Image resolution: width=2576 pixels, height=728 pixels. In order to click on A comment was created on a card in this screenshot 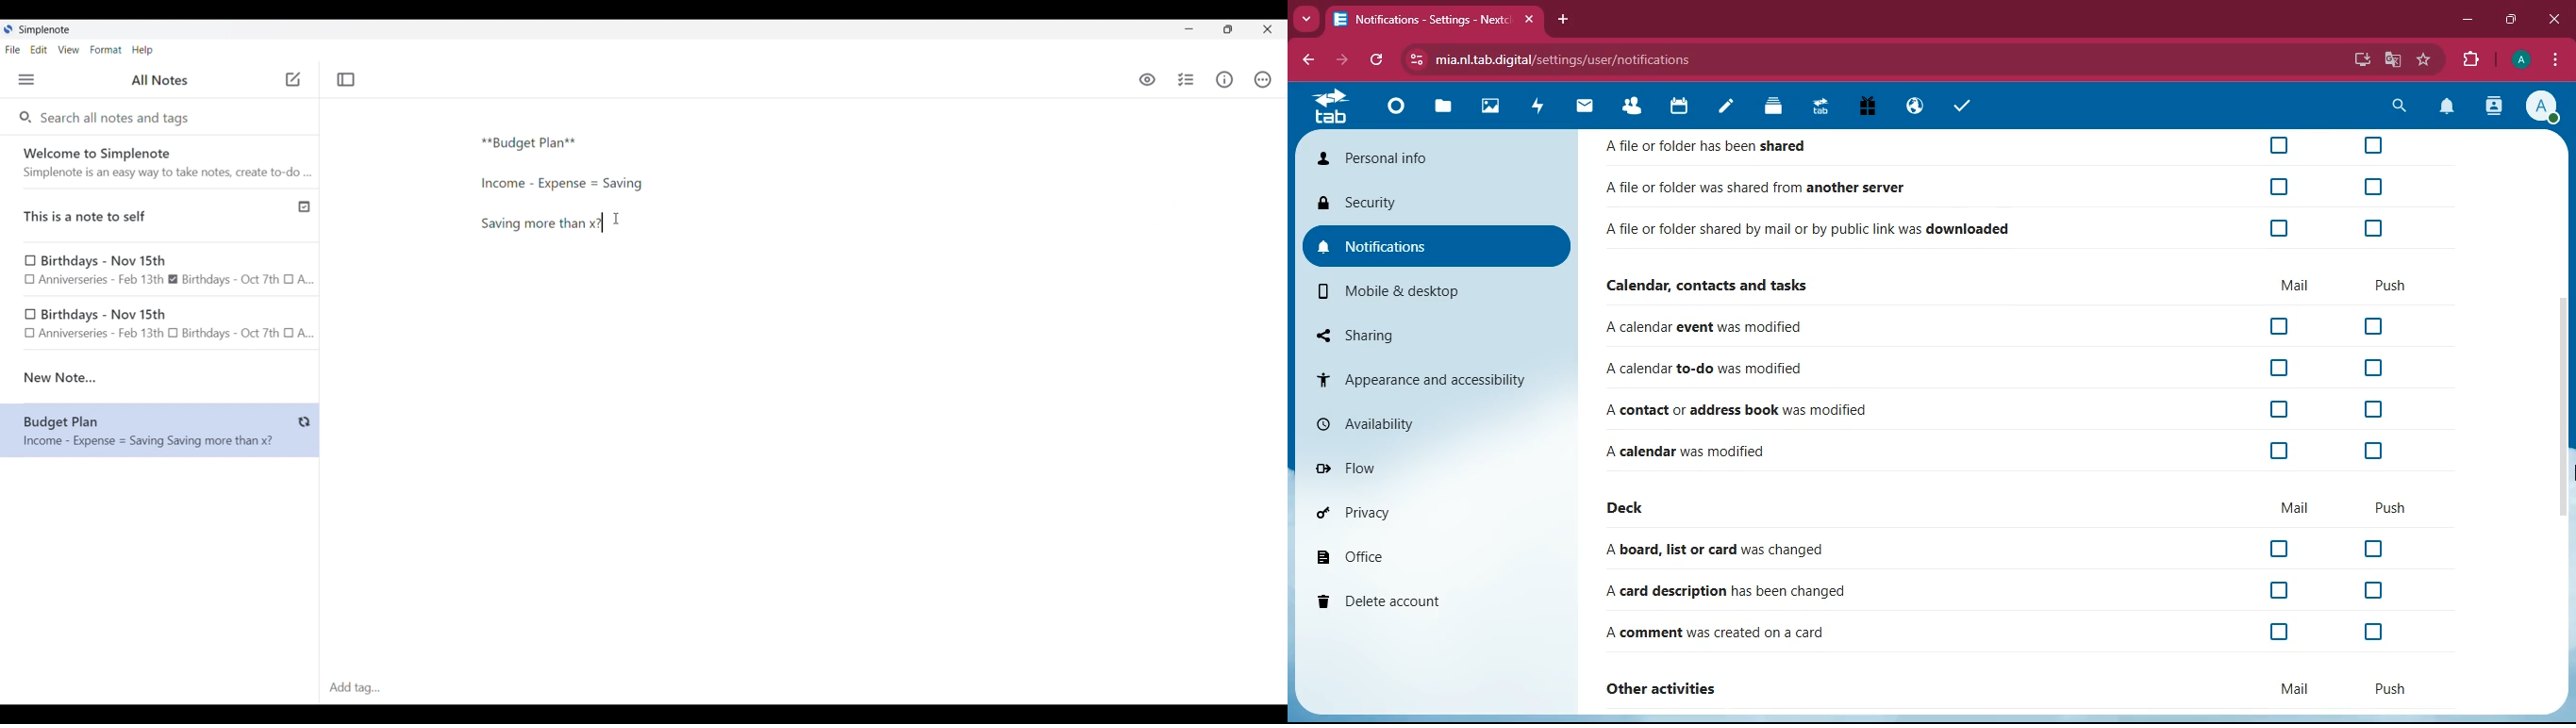, I will do `click(1721, 632)`.